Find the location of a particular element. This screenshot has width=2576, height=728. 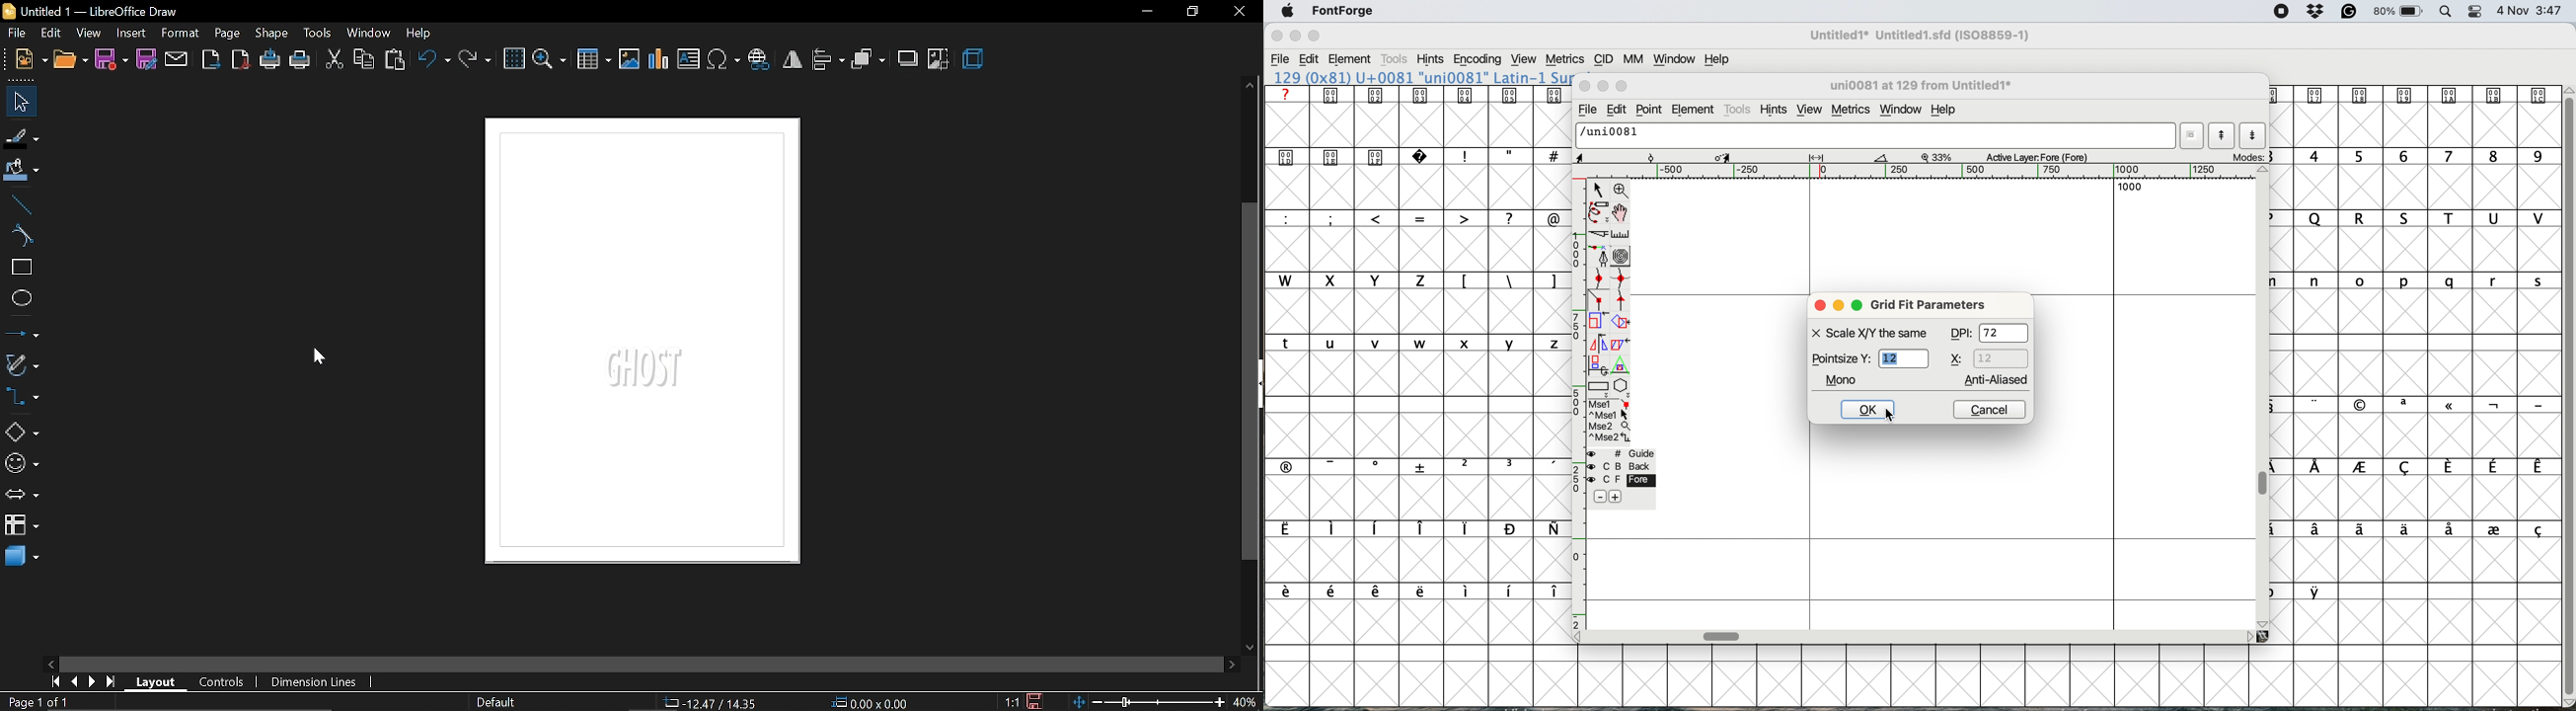

tangent point is located at coordinates (1623, 303).